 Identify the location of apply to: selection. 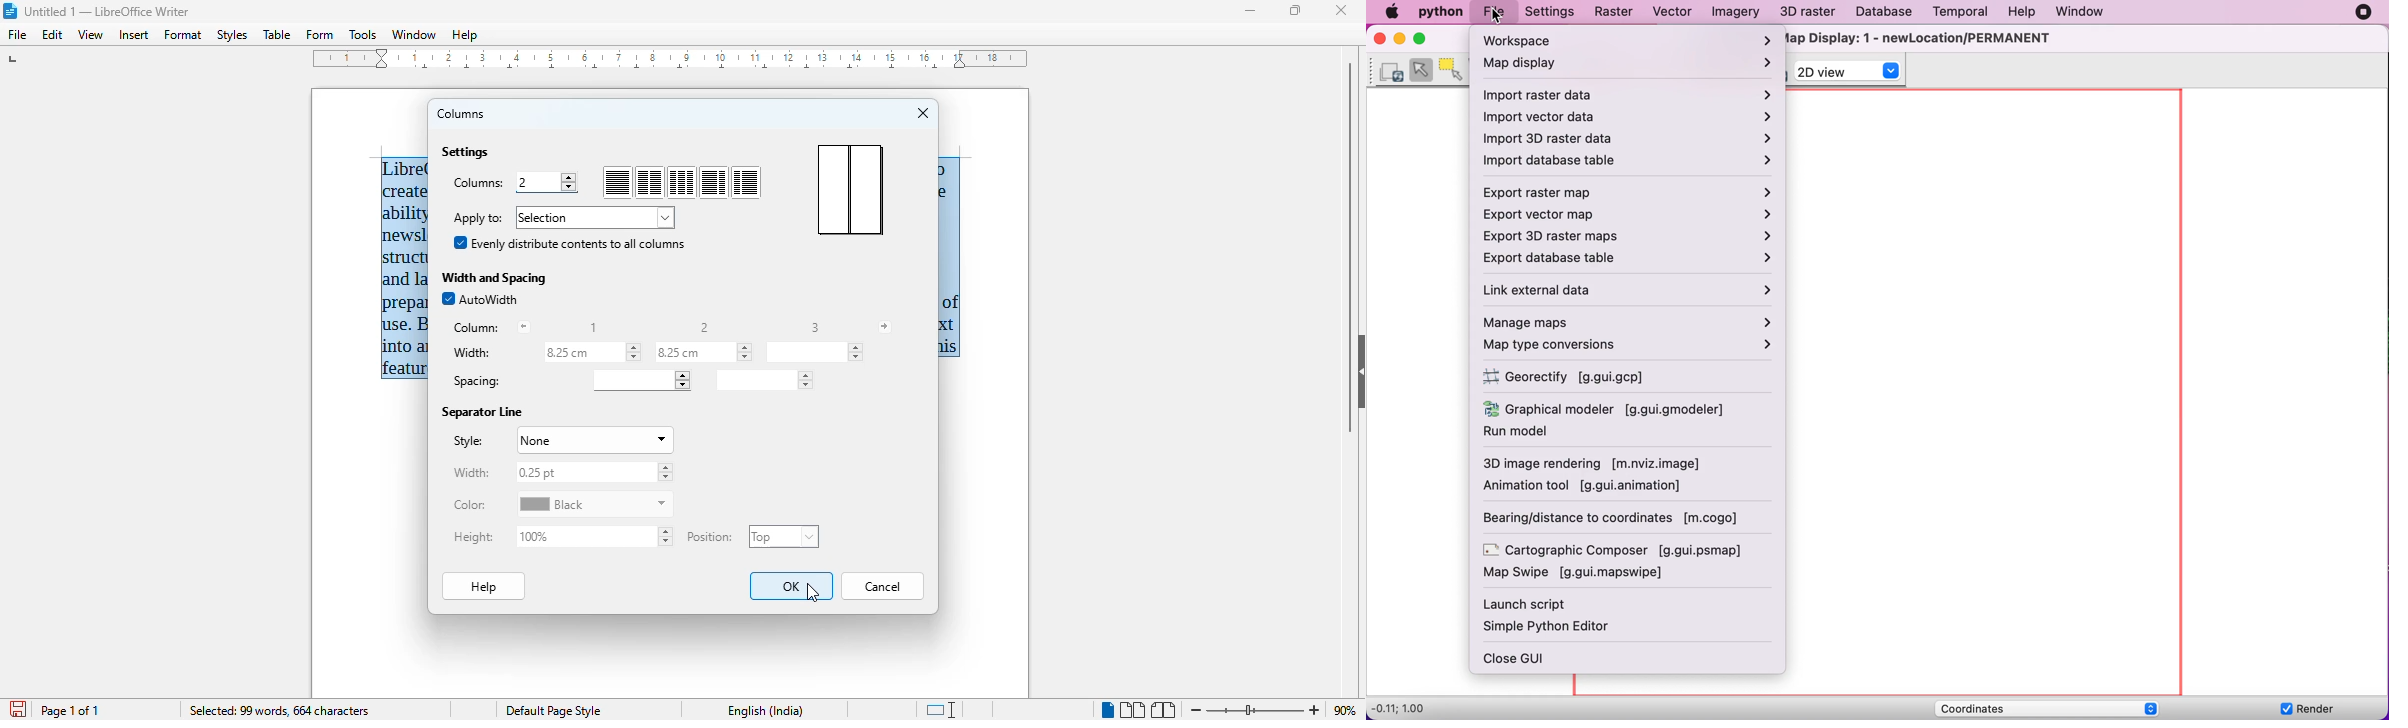
(562, 217).